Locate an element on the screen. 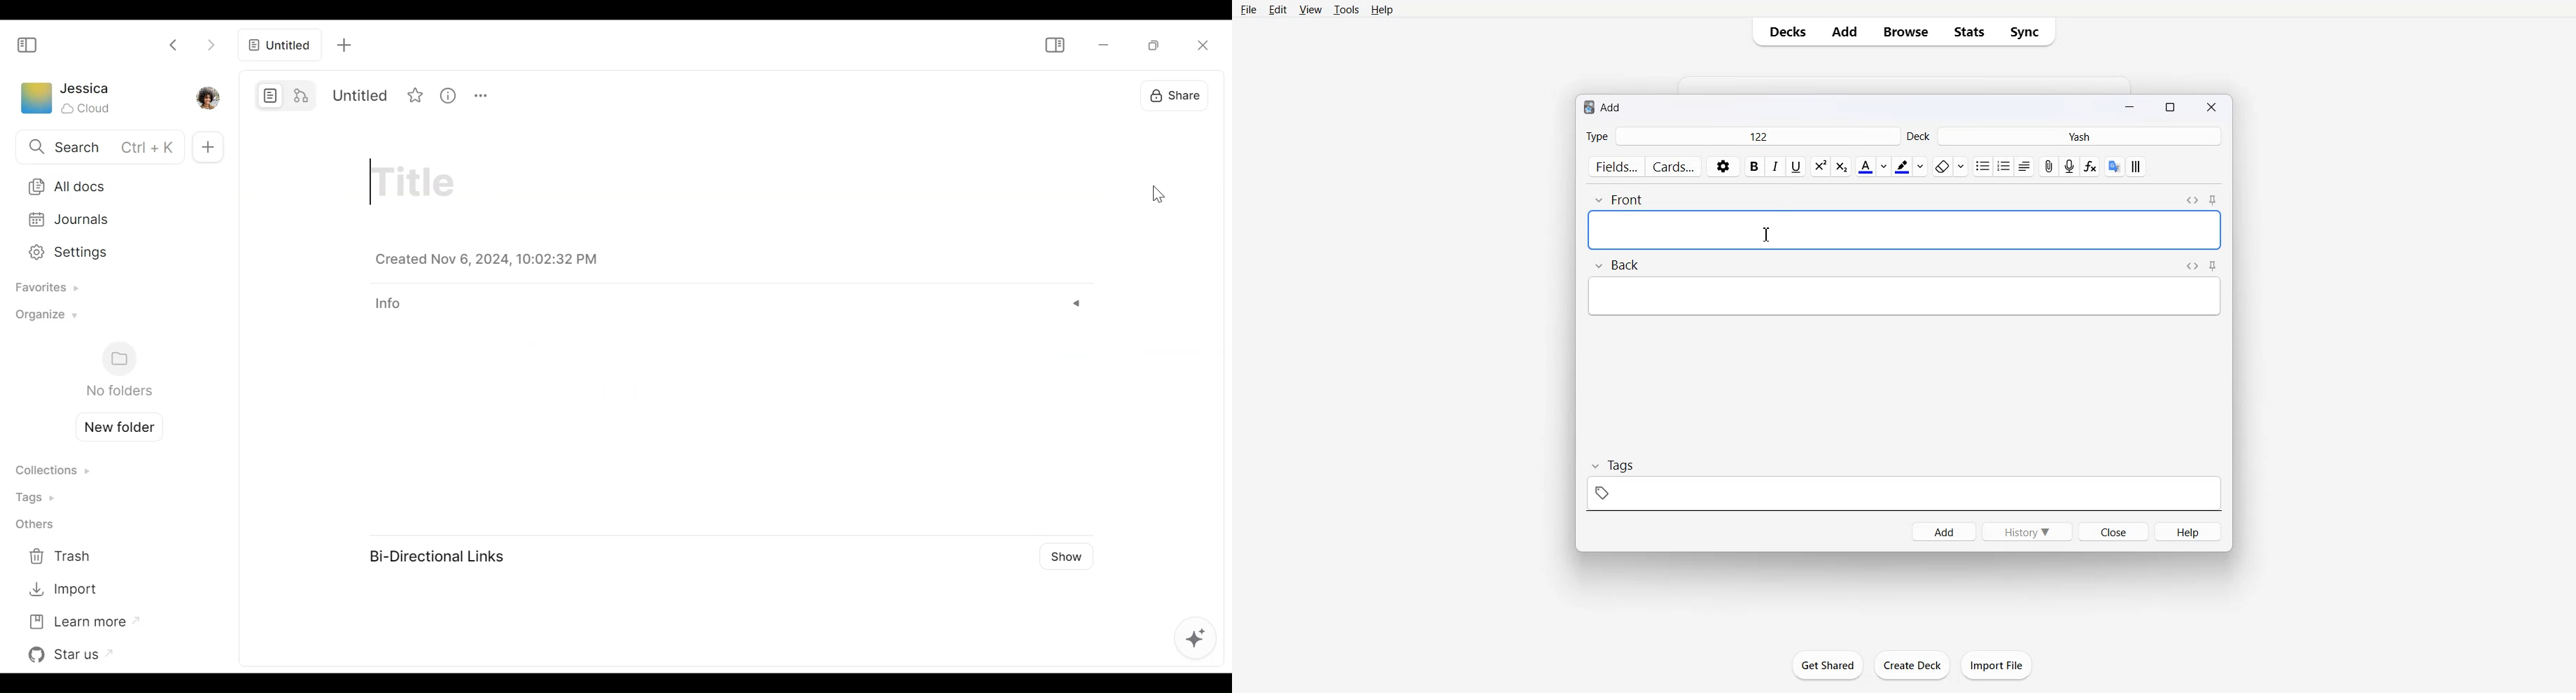  Journals is located at coordinates (110, 219).